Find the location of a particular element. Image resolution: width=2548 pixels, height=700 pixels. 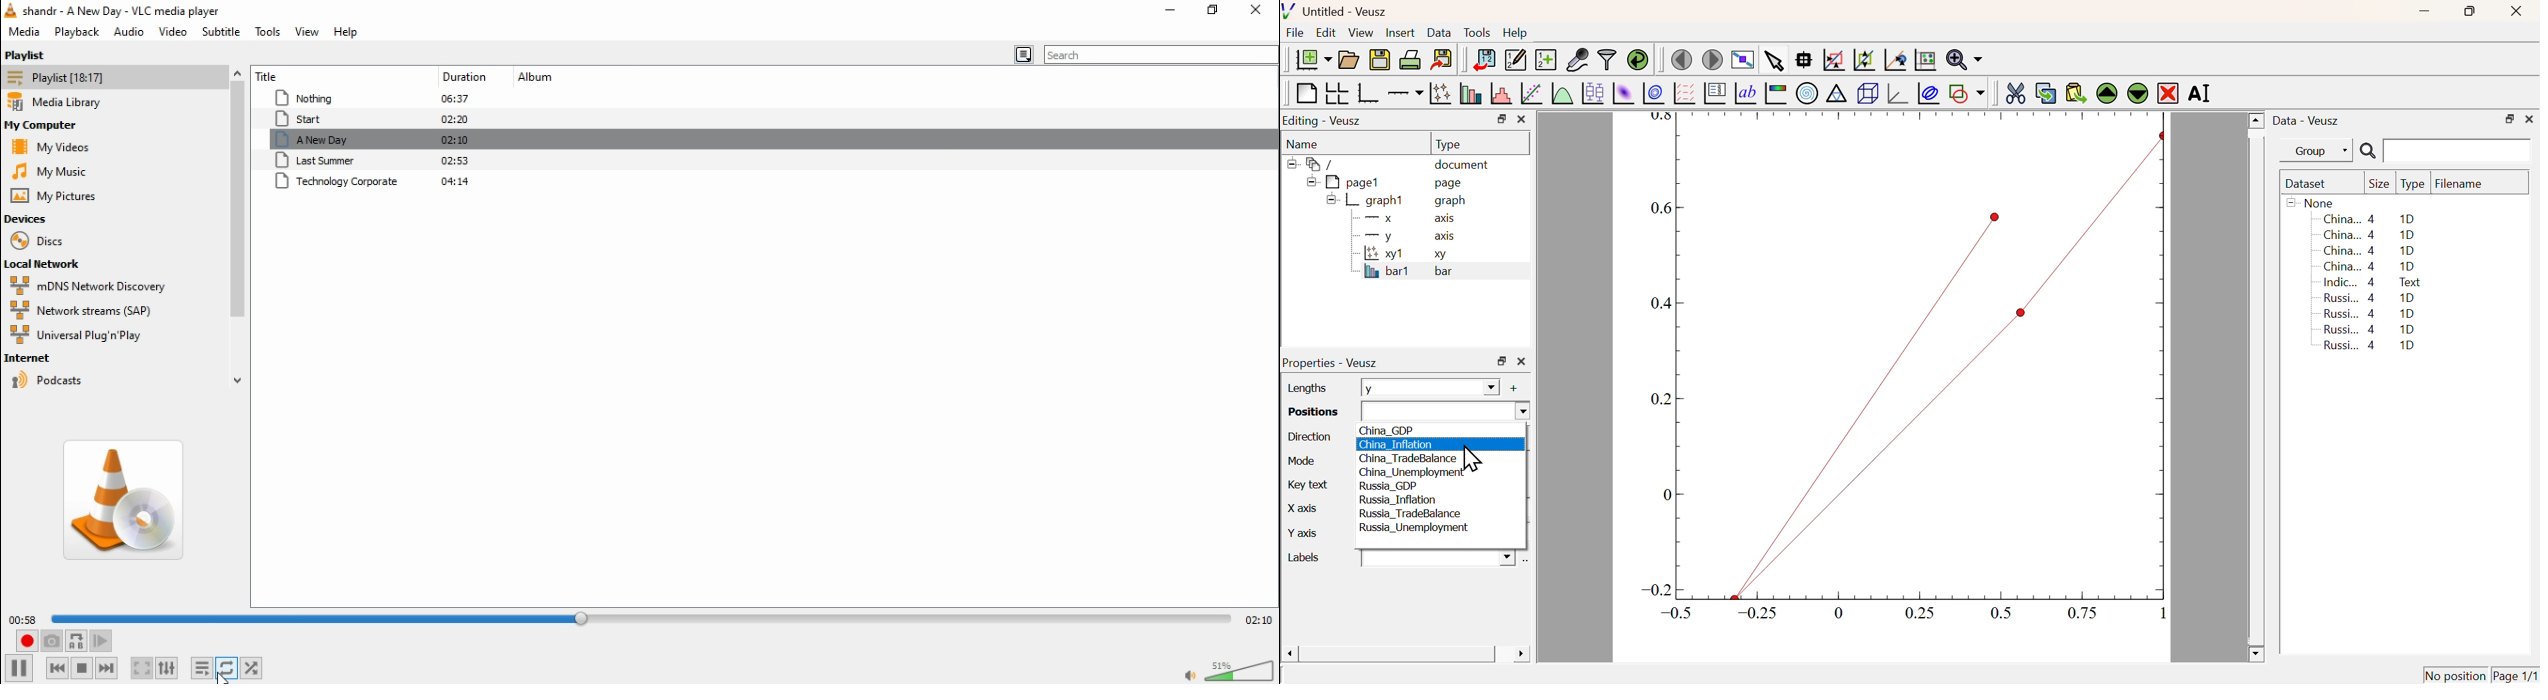

next media in playlist, skips forward when held is located at coordinates (110, 669).